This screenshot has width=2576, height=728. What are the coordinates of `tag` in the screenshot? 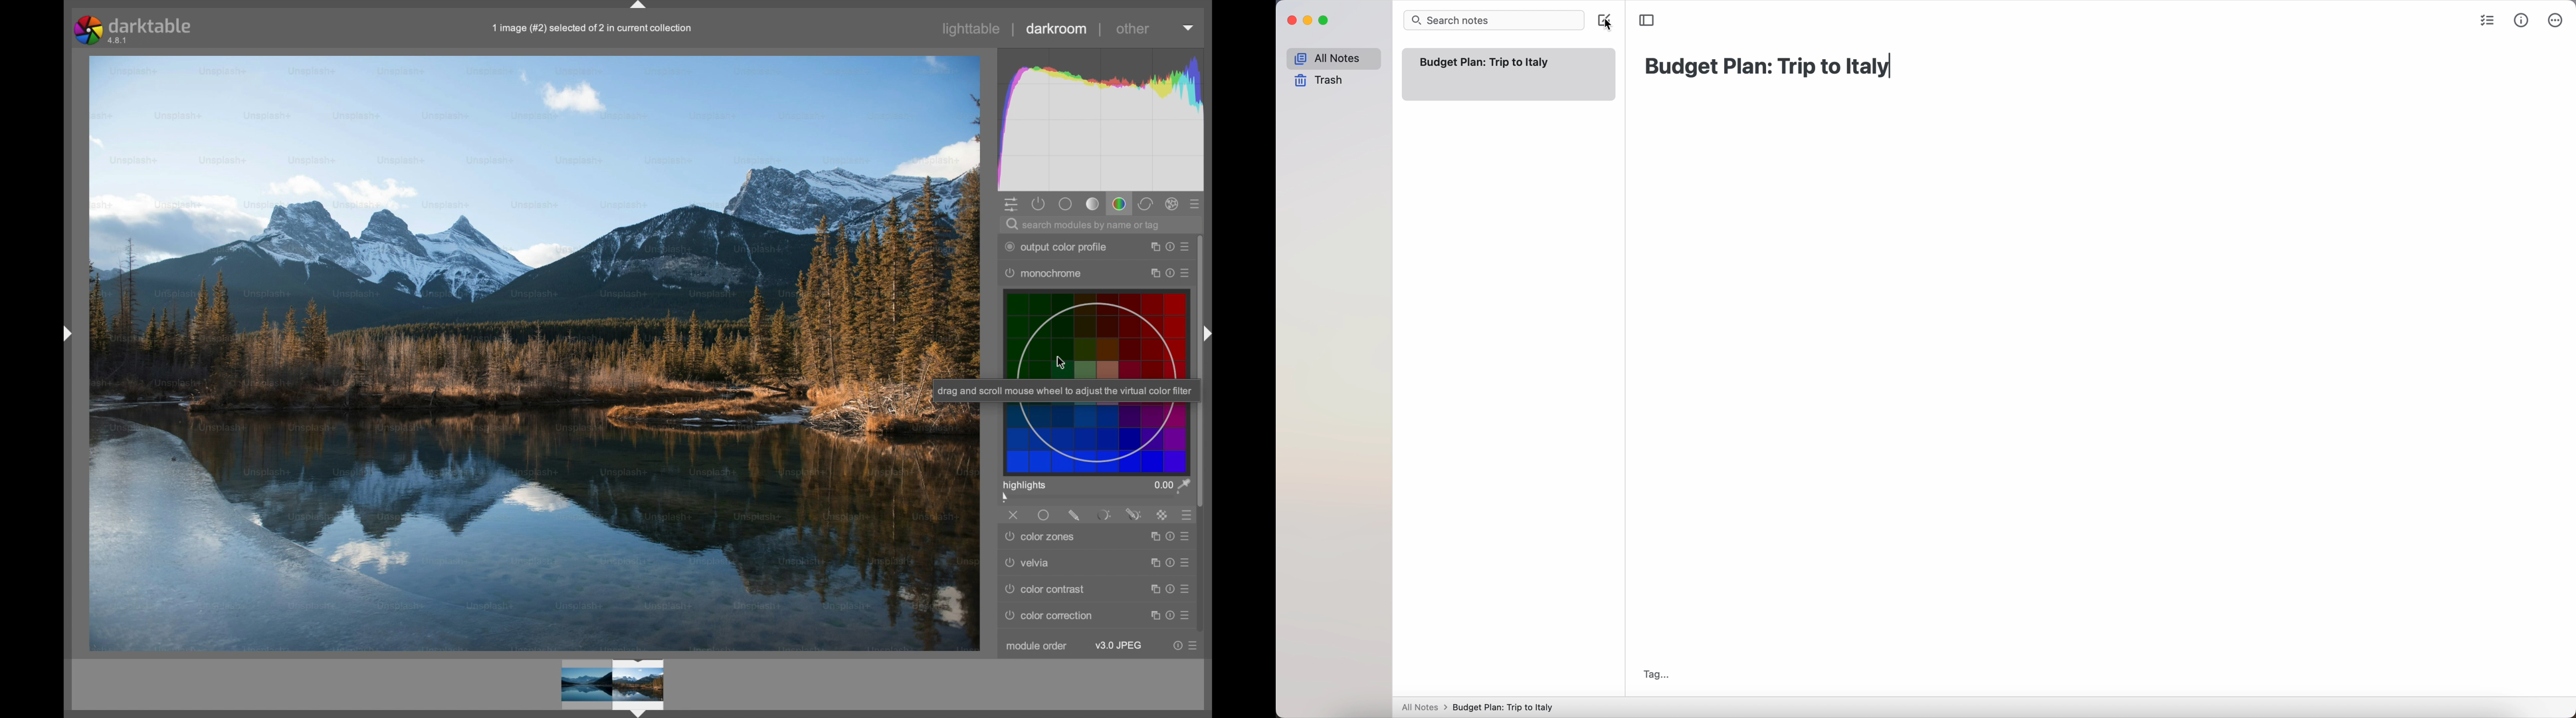 It's located at (1656, 674).